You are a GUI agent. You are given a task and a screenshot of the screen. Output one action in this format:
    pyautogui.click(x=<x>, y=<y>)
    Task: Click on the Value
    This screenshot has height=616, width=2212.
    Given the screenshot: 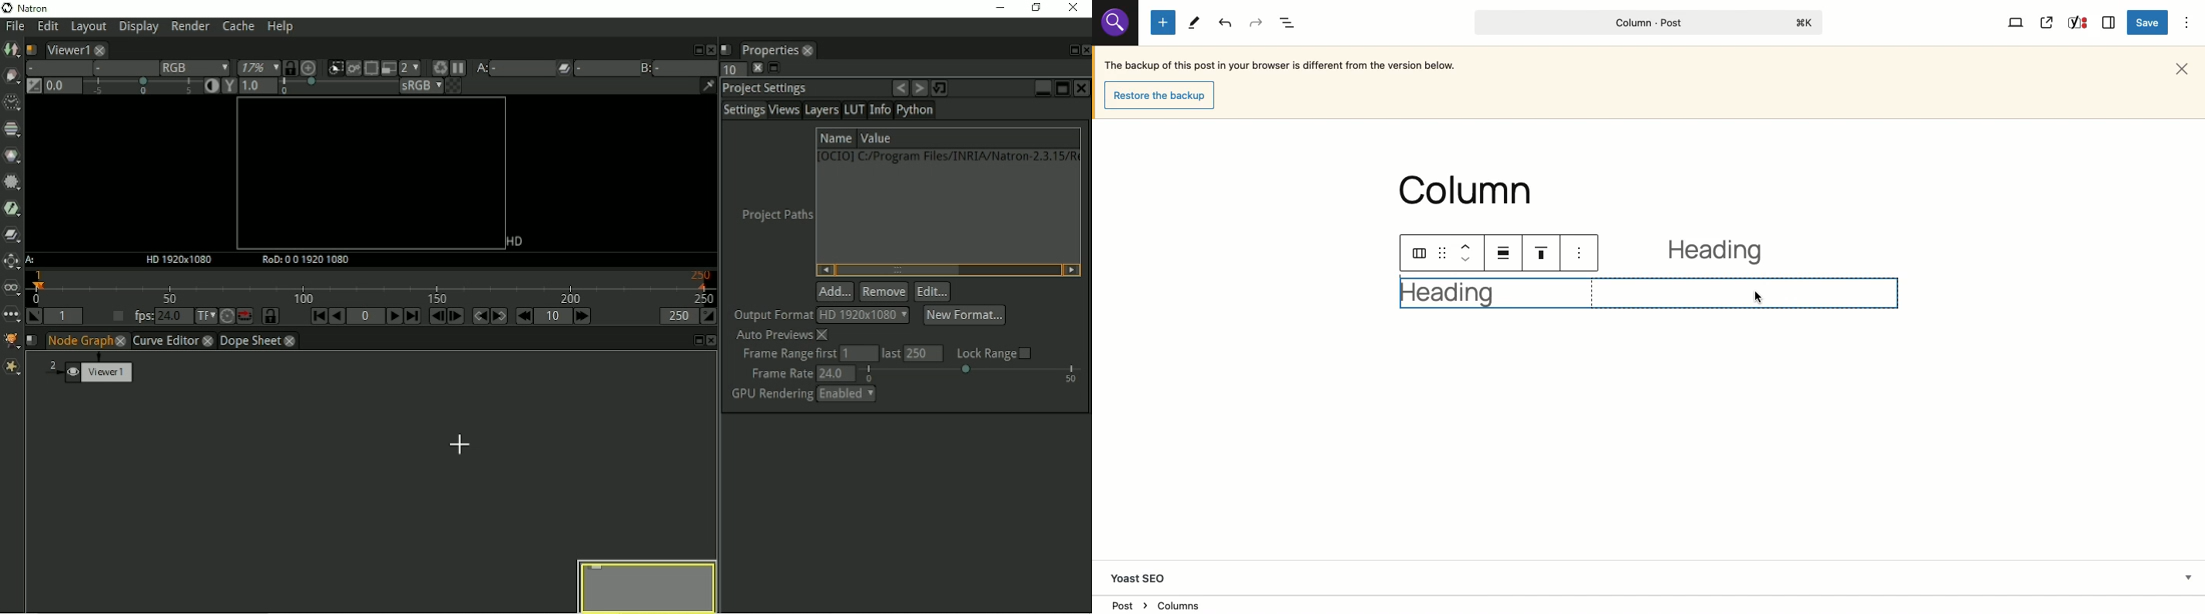 What is the action you would take?
    pyautogui.click(x=876, y=139)
    